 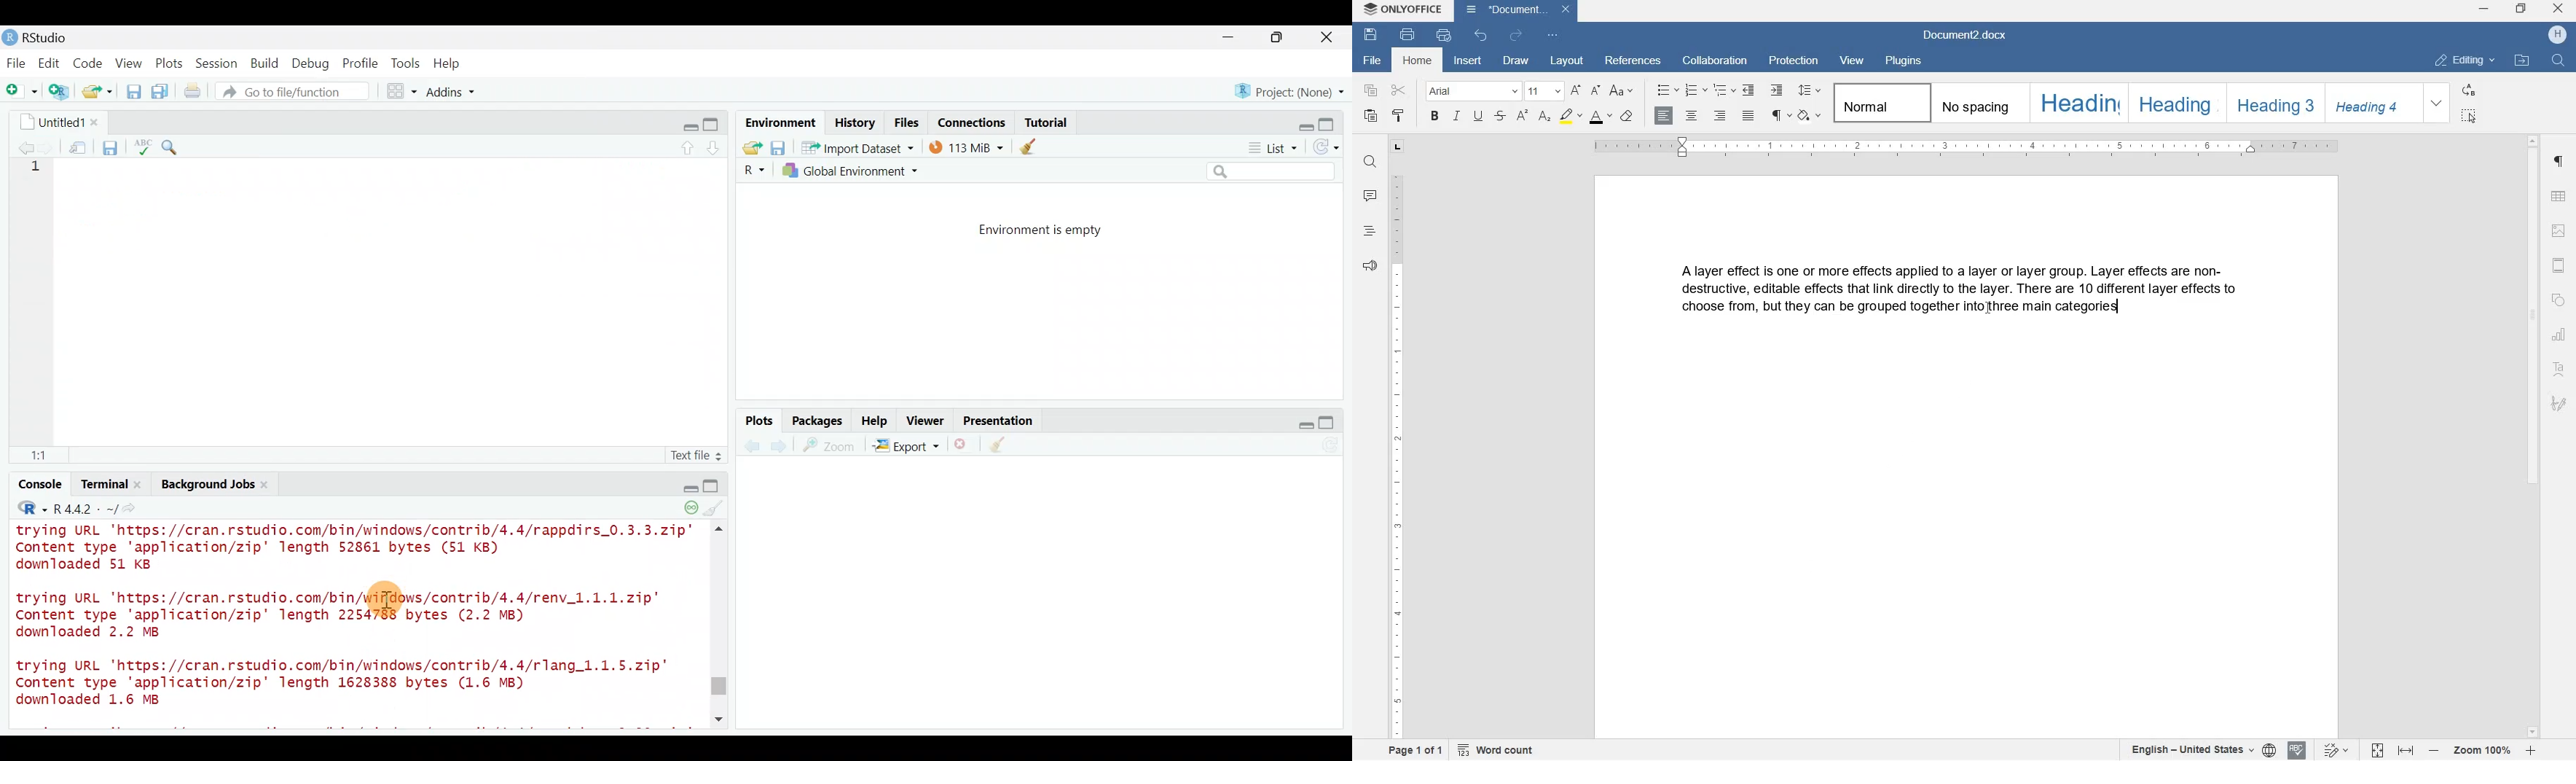 I want to click on next plot, so click(x=751, y=446).